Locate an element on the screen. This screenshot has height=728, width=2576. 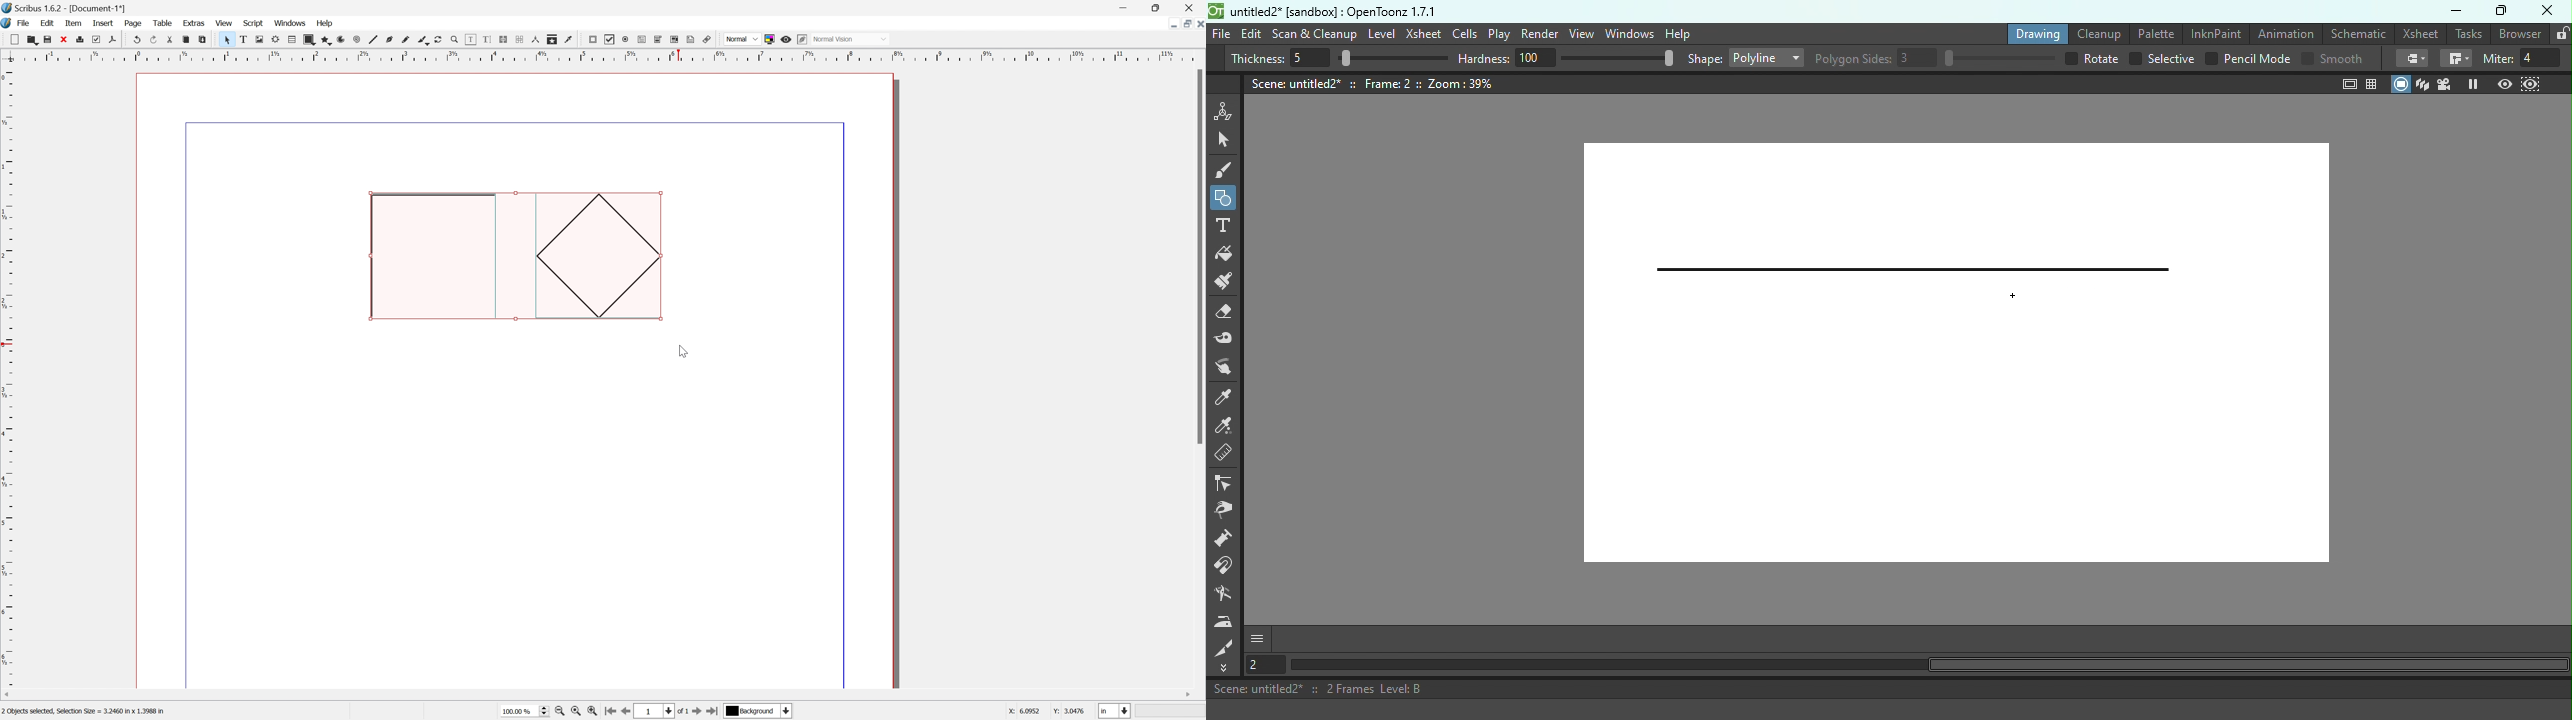
Select current layer is located at coordinates (761, 710).